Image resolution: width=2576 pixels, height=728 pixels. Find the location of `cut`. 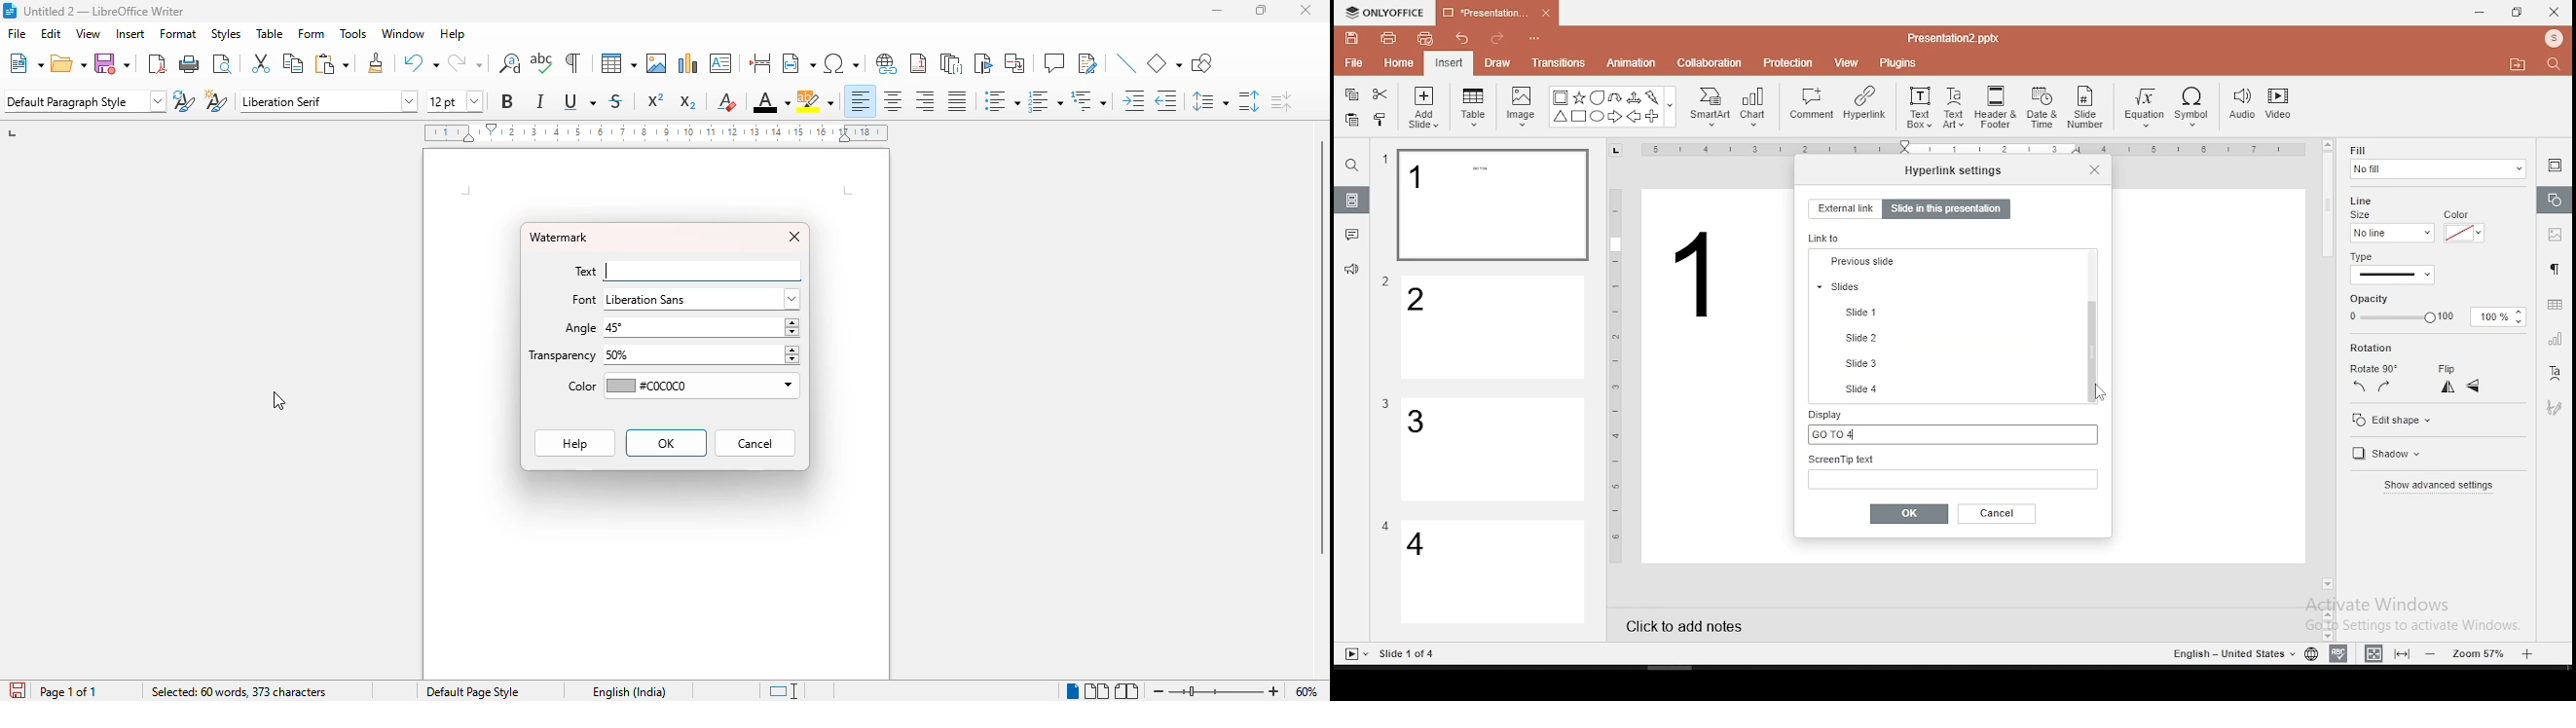

cut is located at coordinates (1380, 93).